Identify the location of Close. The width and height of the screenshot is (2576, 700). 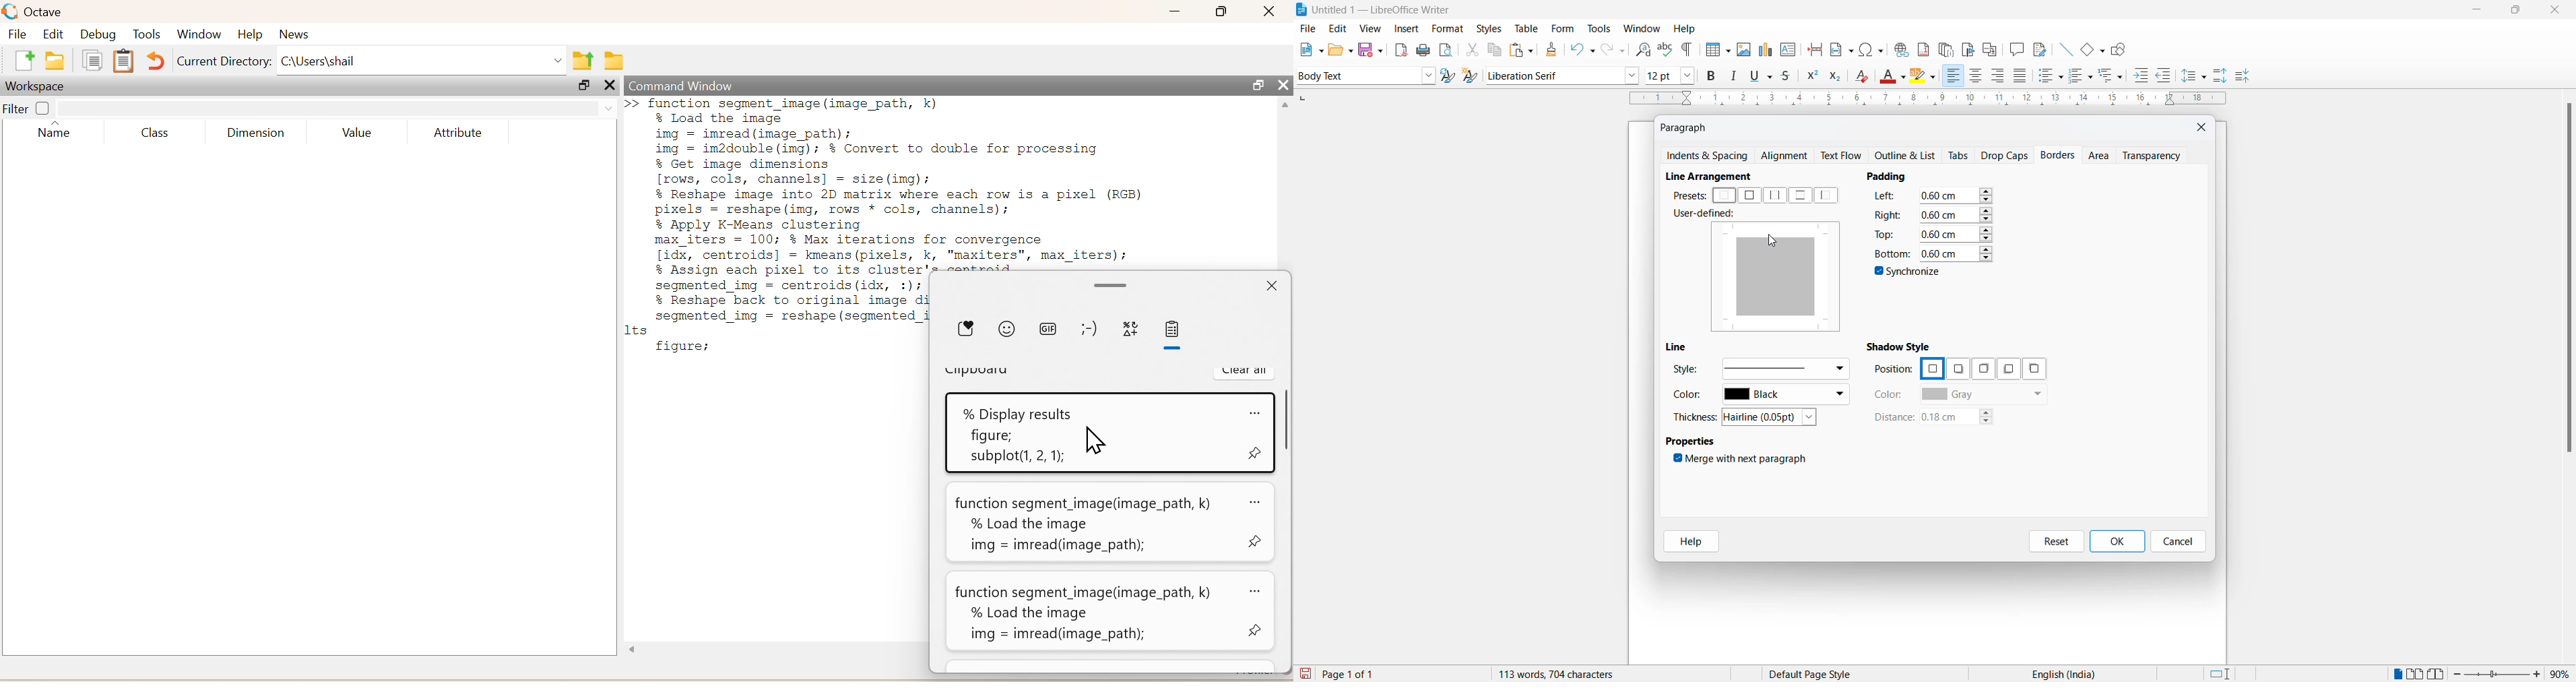
(1280, 86).